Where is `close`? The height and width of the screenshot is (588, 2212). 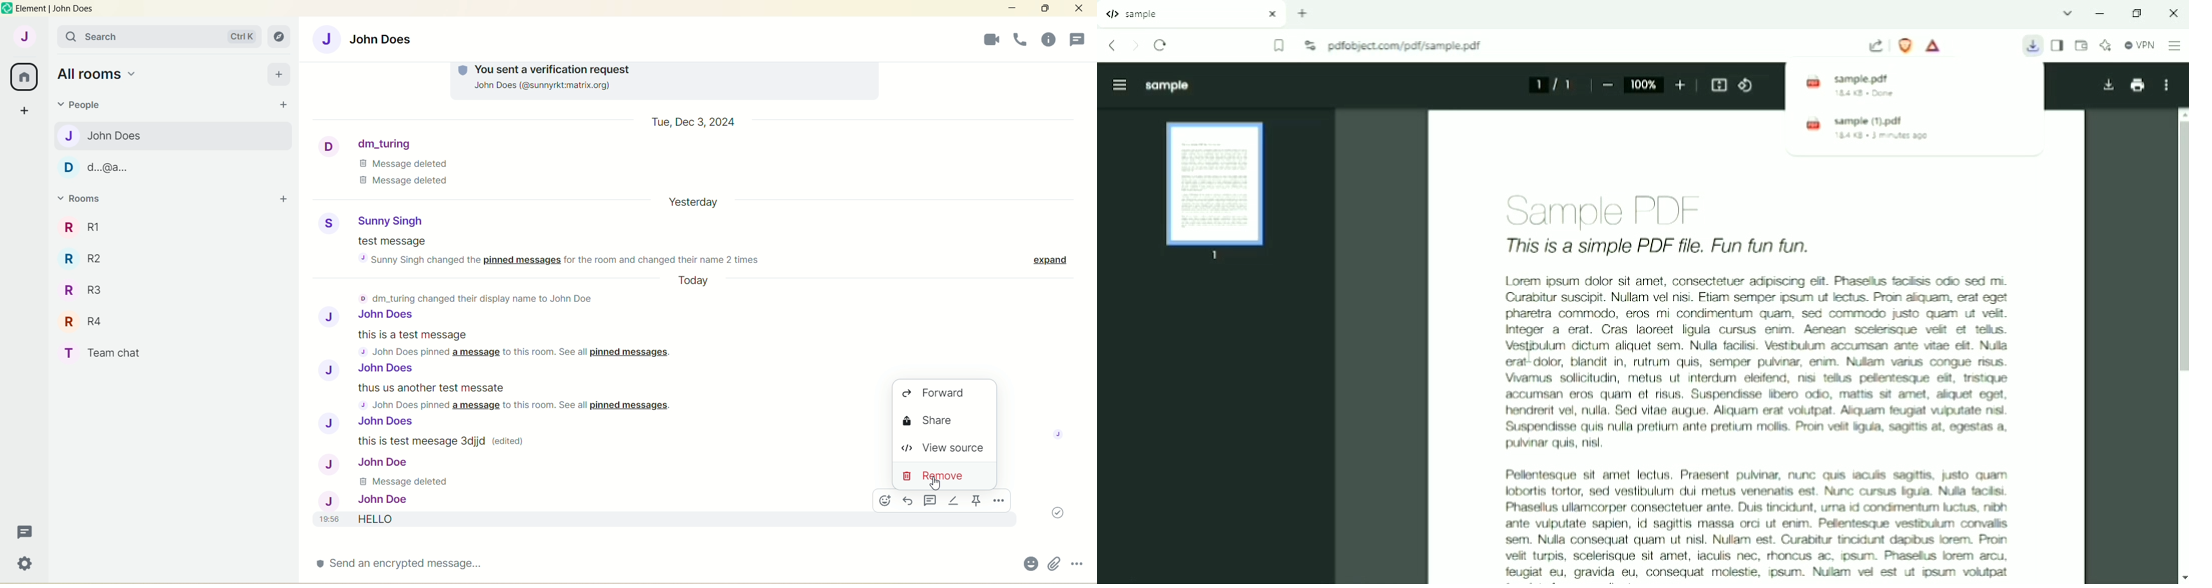 close is located at coordinates (1076, 10).